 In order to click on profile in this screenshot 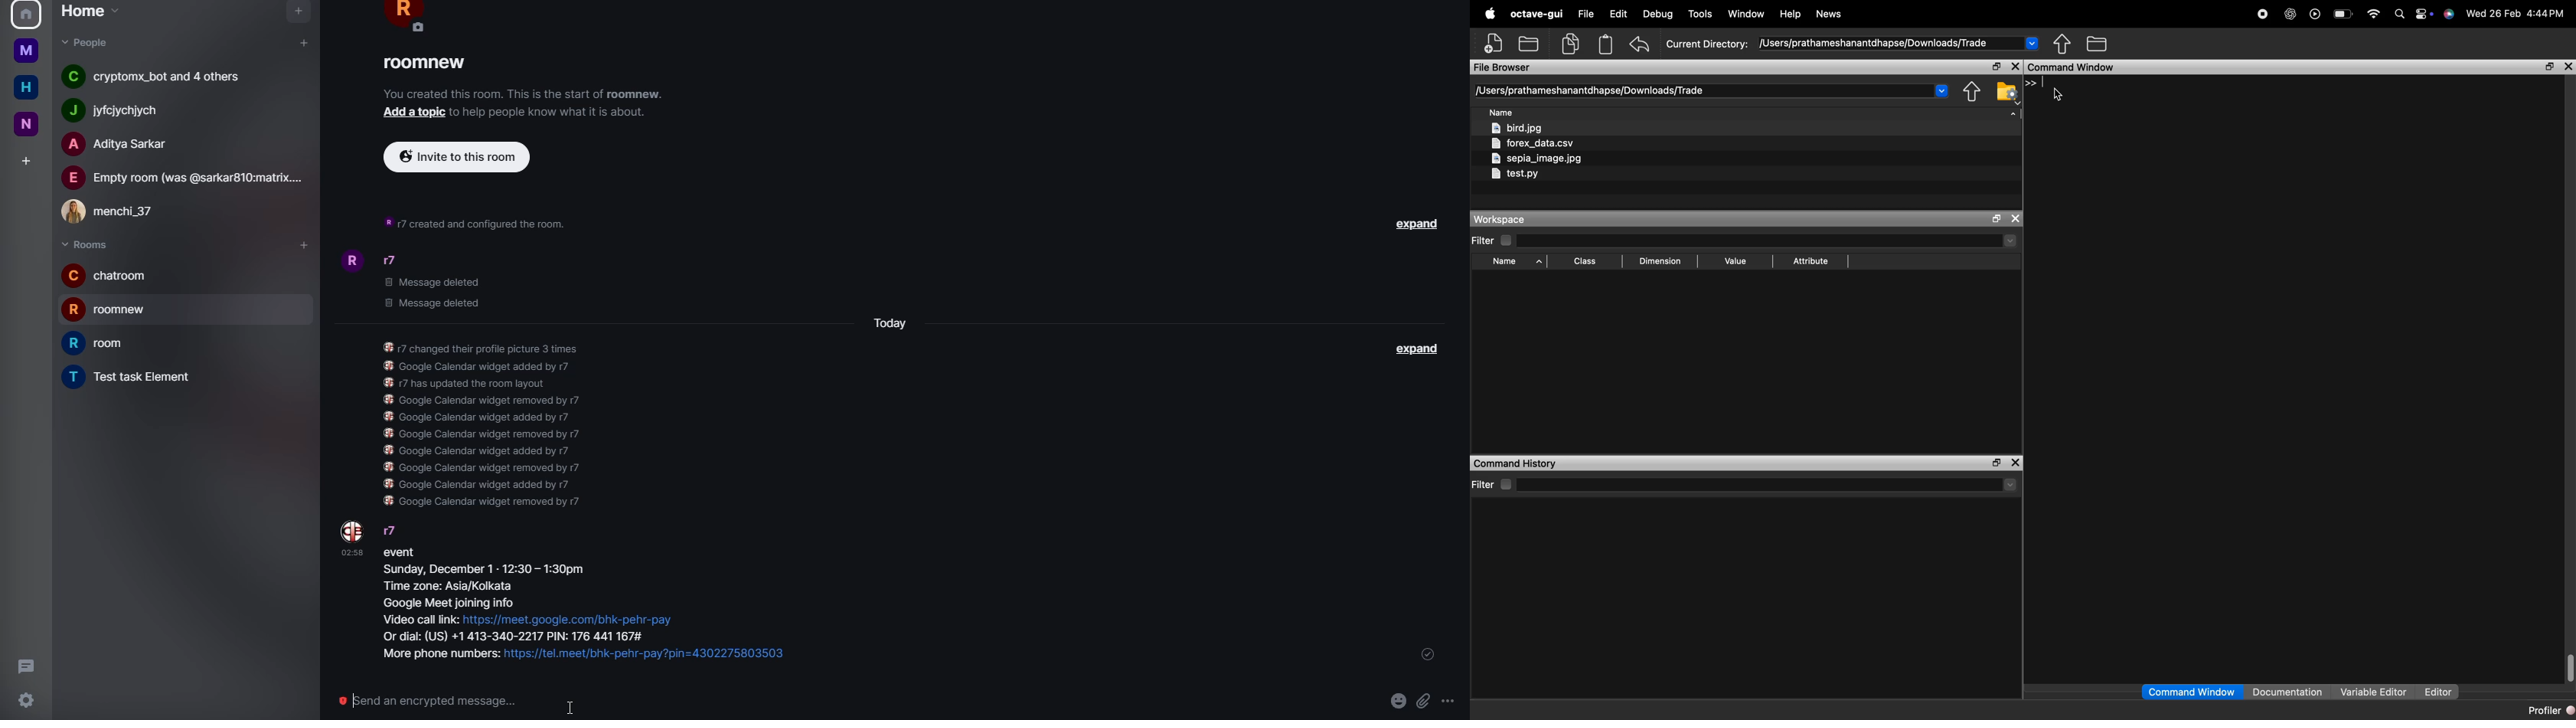, I will do `click(352, 531)`.